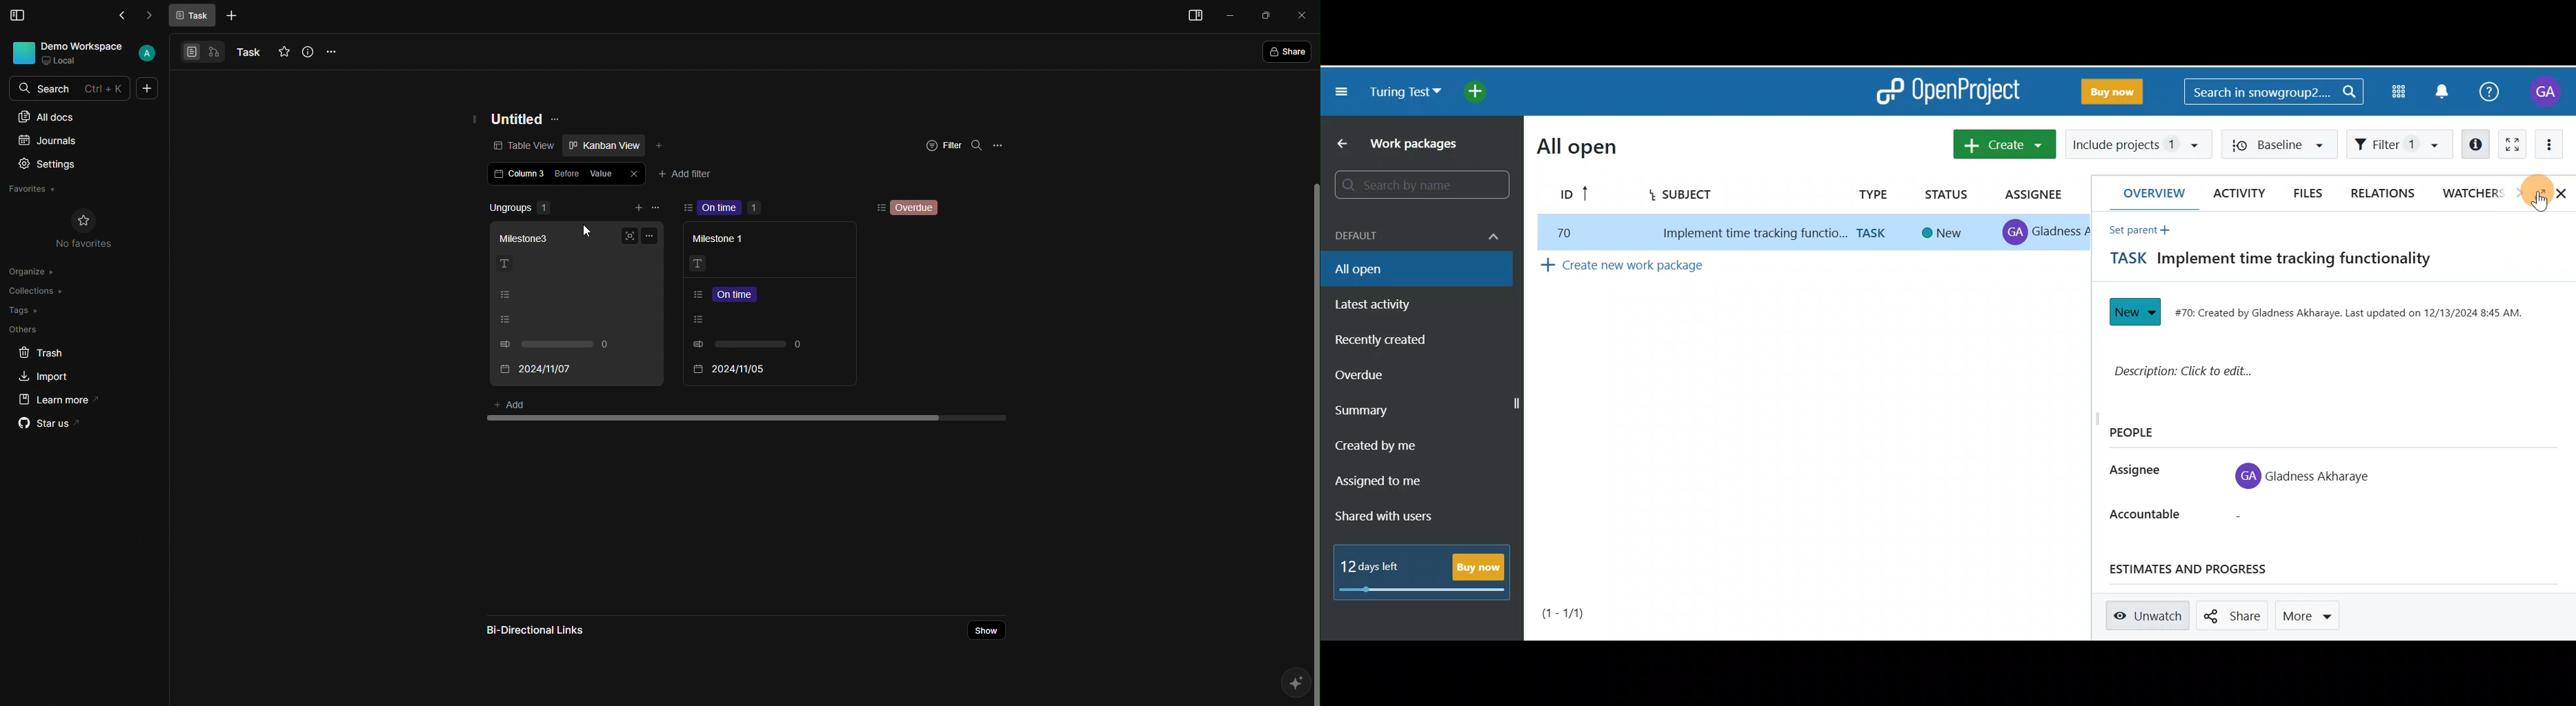  I want to click on More, so click(2309, 614).